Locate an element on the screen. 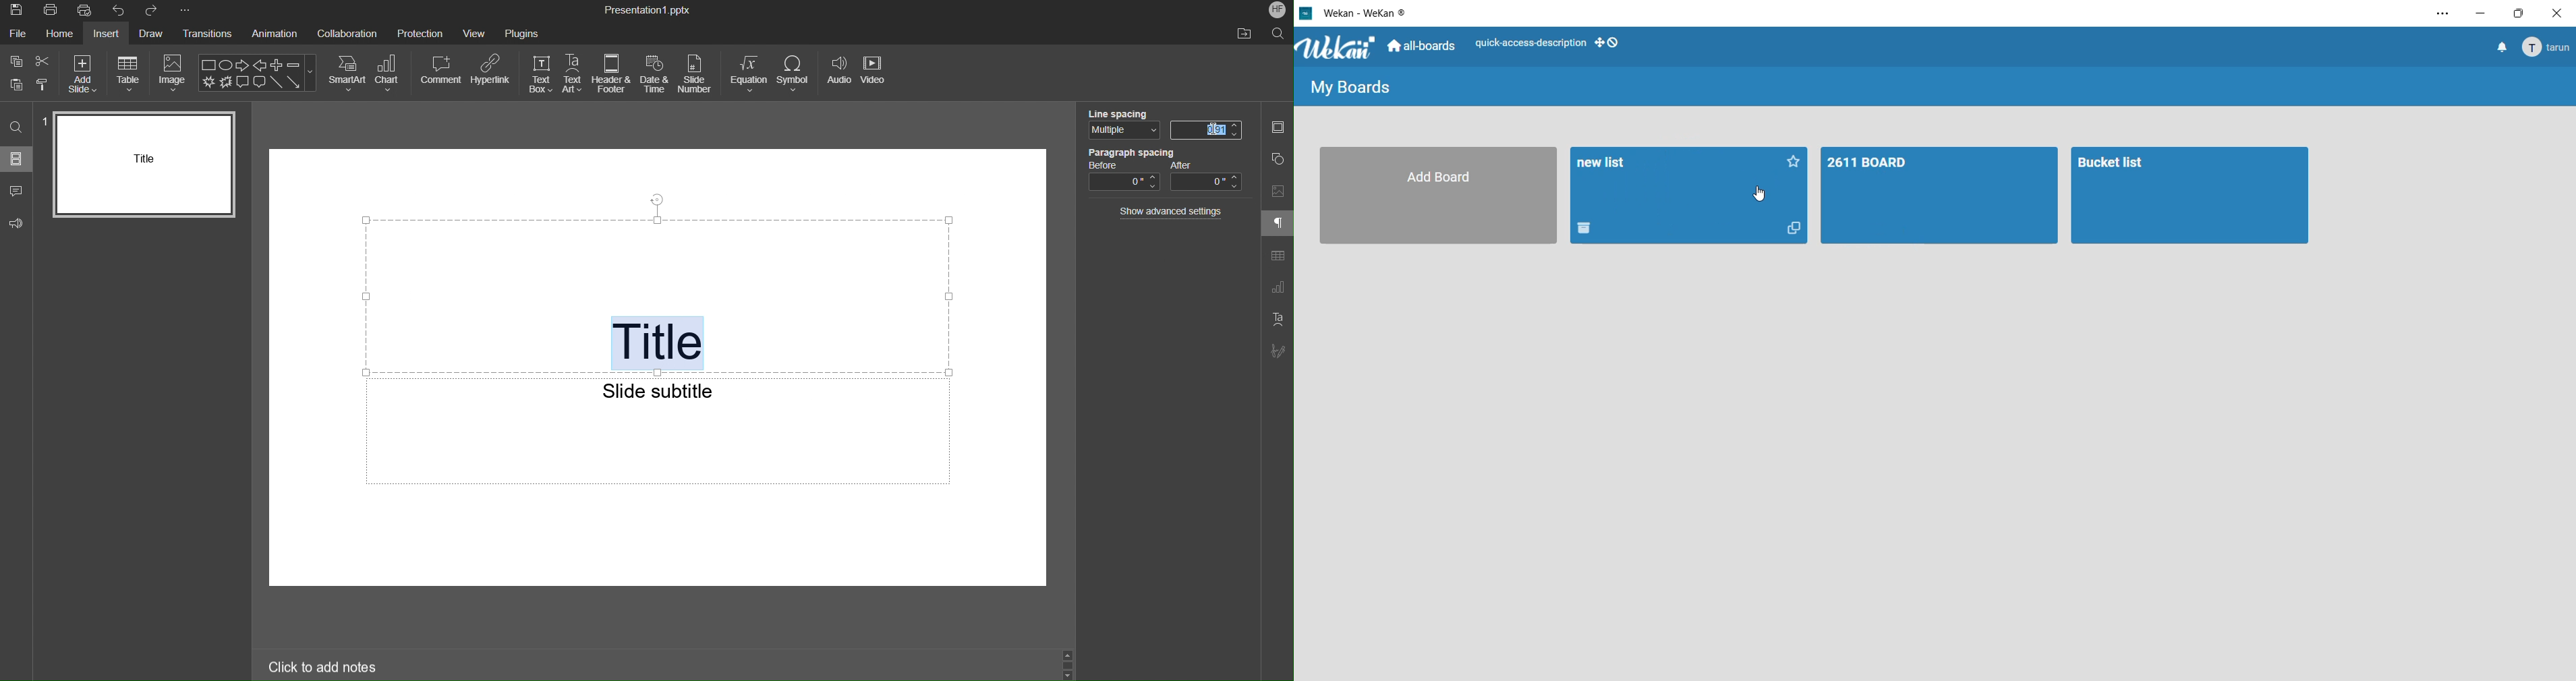 The width and height of the screenshot is (2576, 700). Paste is located at coordinates (15, 85).